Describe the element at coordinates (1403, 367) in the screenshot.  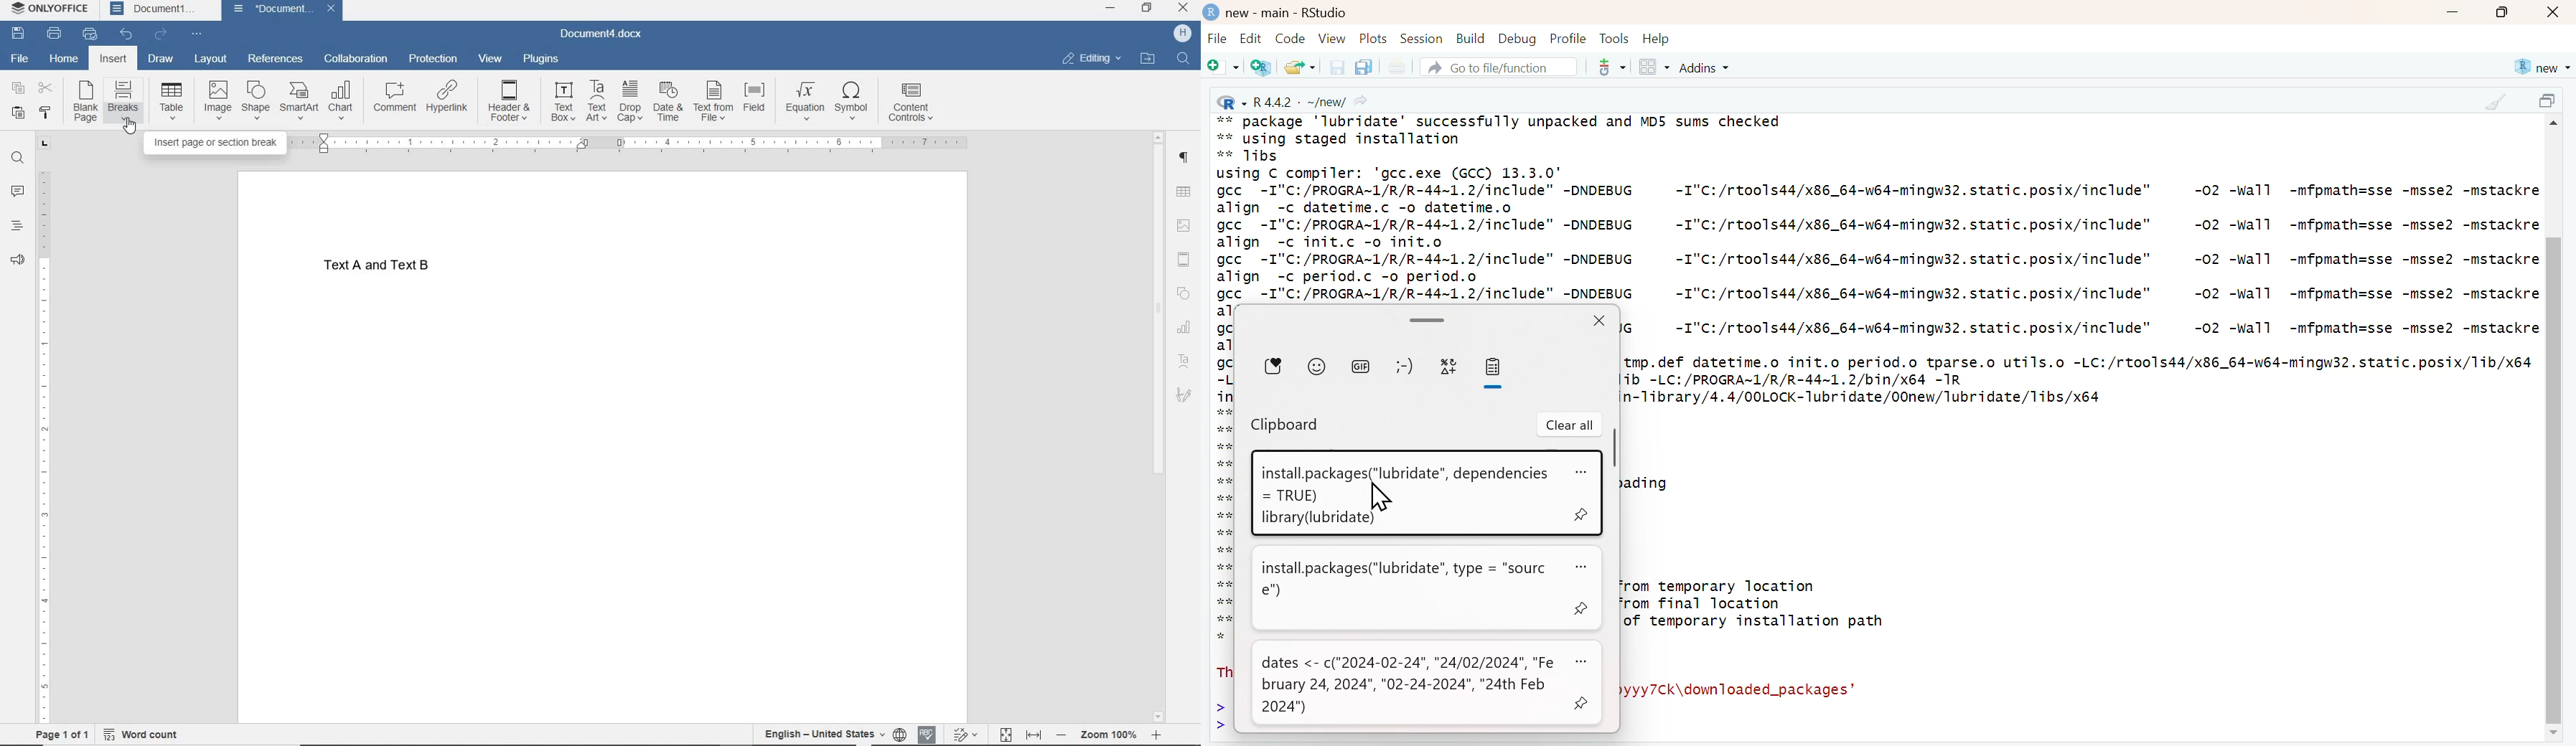
I see `Emoticon` at that location.